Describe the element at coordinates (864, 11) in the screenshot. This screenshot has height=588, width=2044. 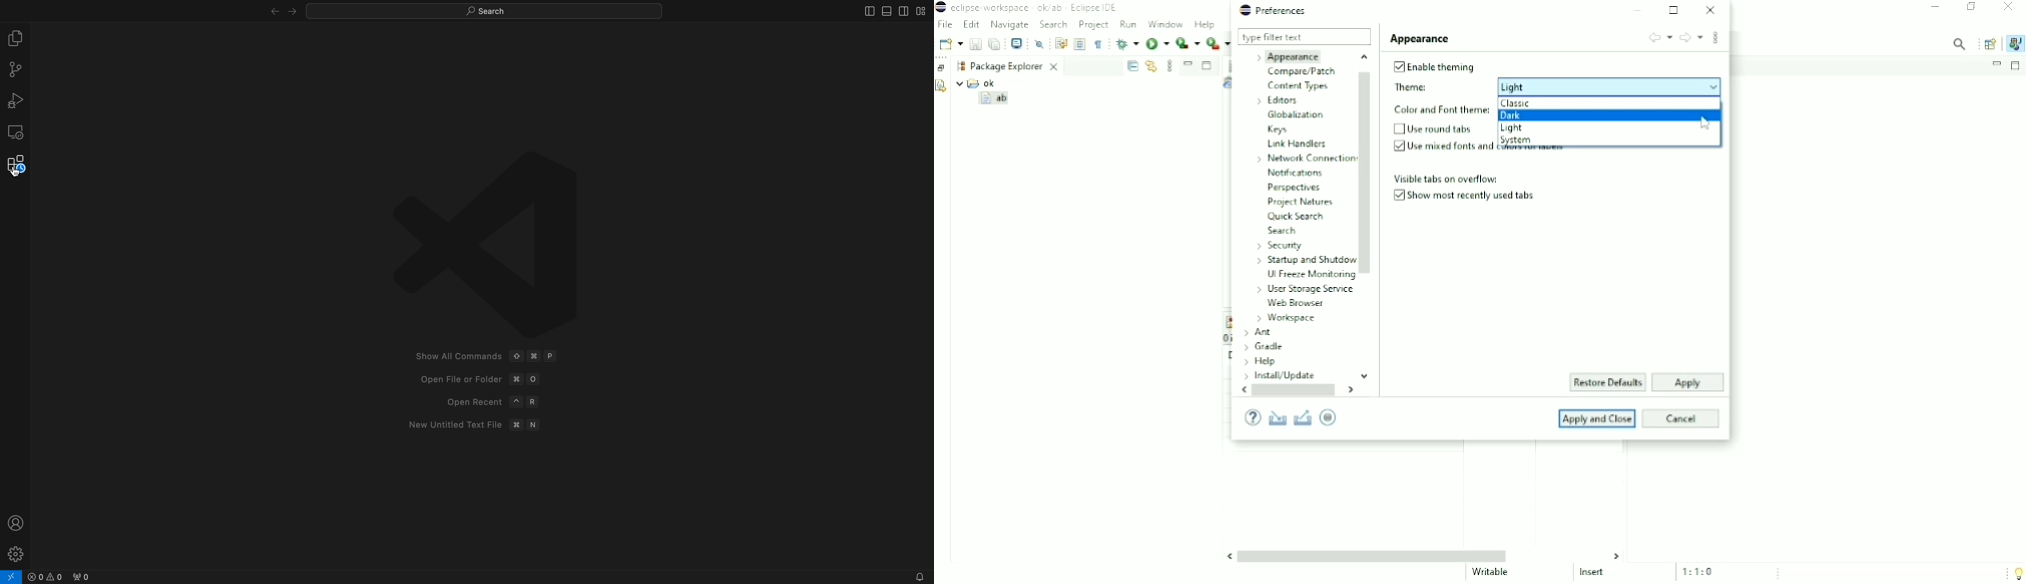
I see `toggle bar` at that location.